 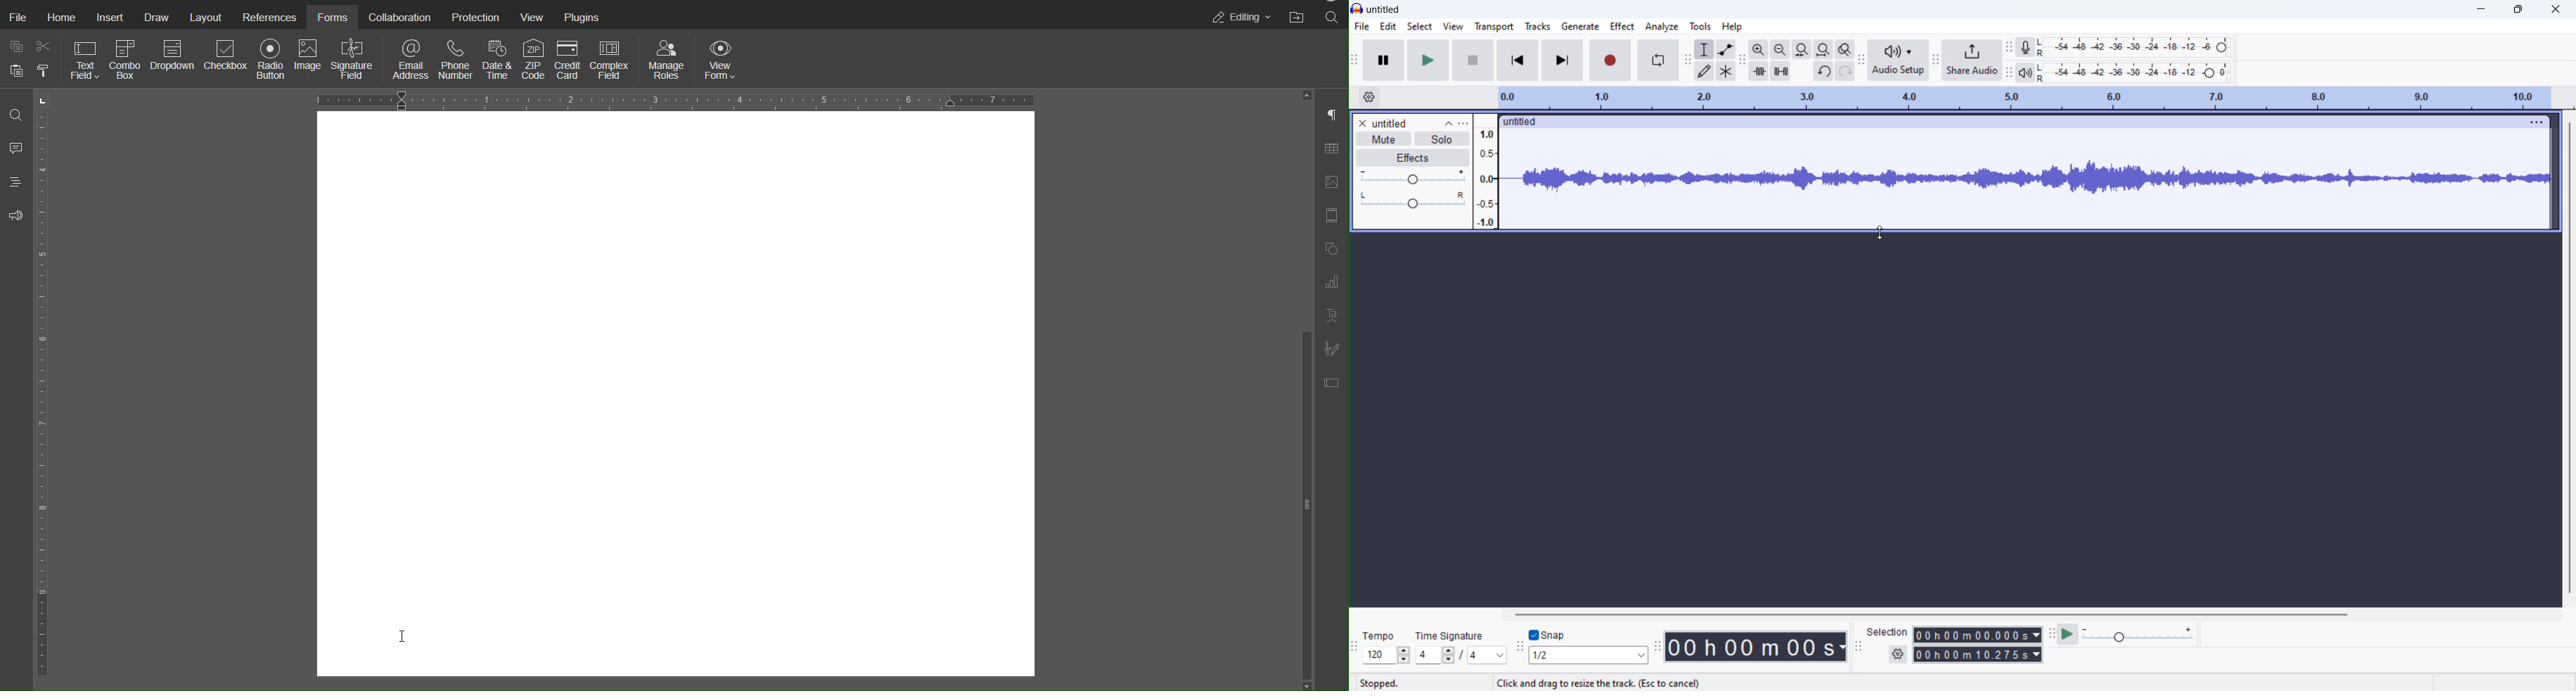 I want to click on Table Settings, so click(x=1333, y=151).